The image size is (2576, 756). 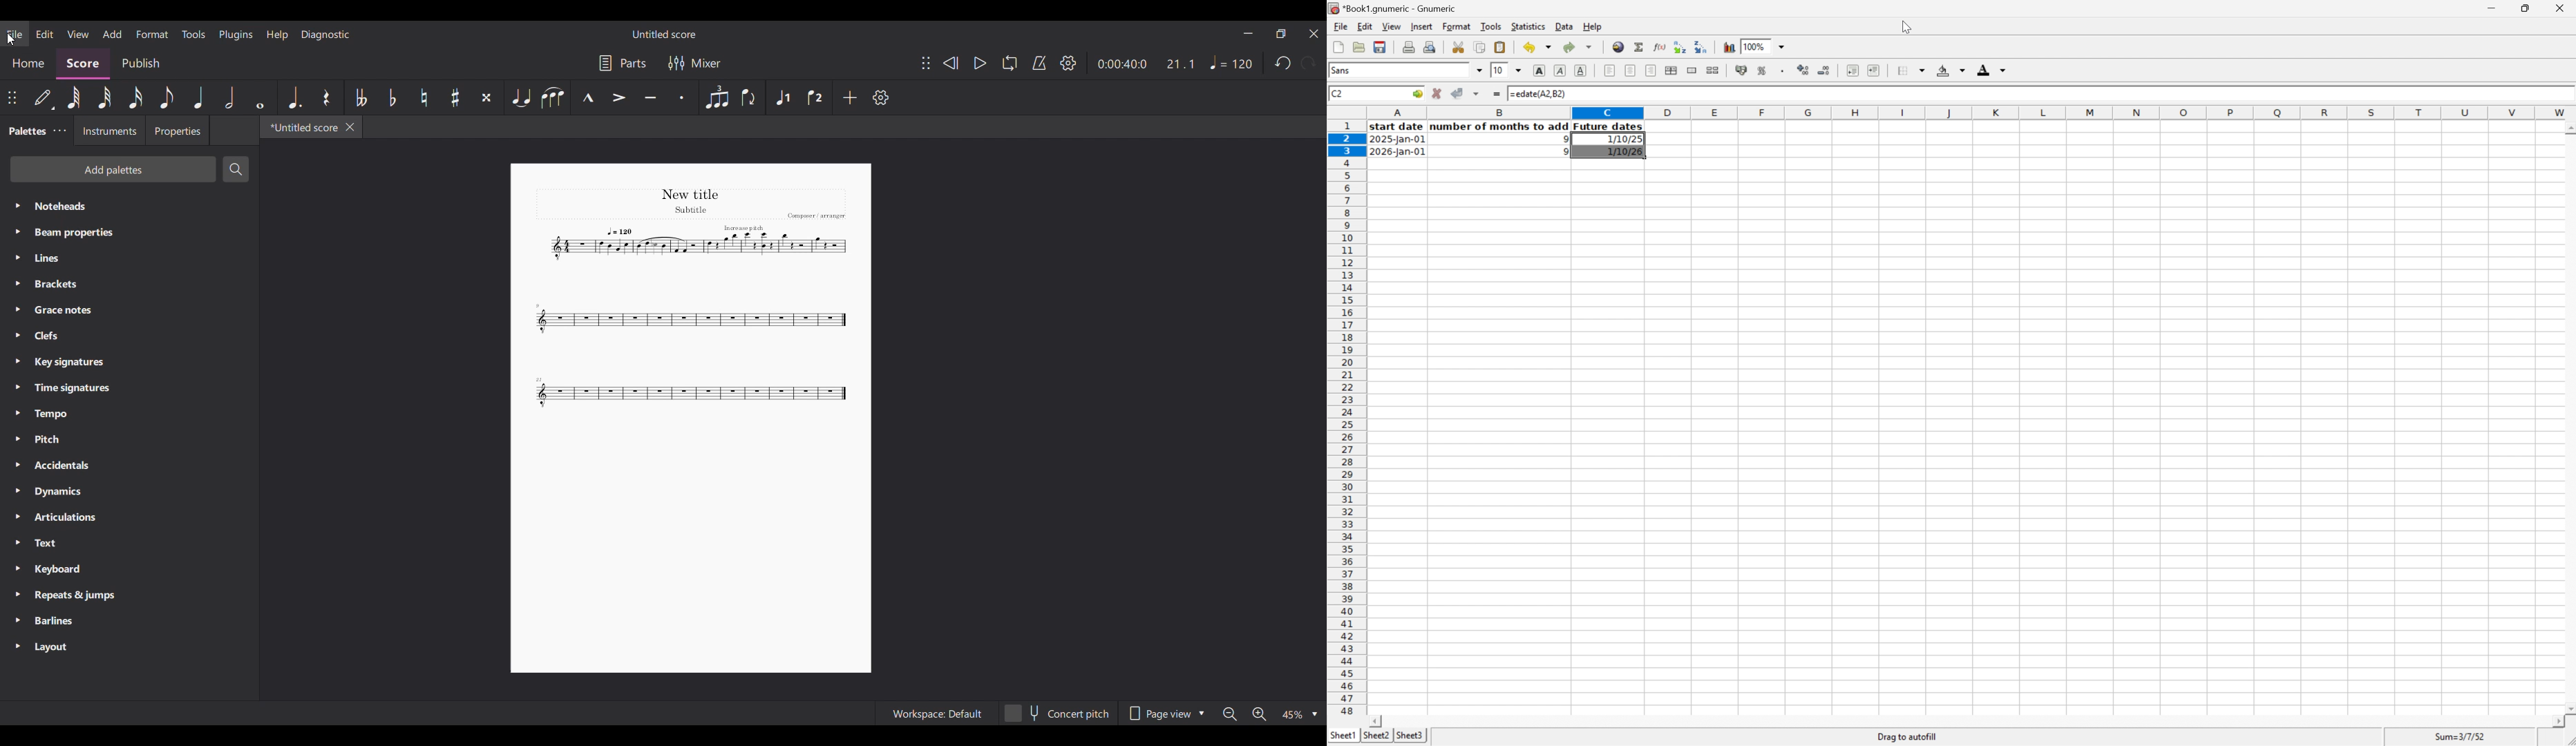 I want to click on Cancel changes, so click(x=1439, y=93).